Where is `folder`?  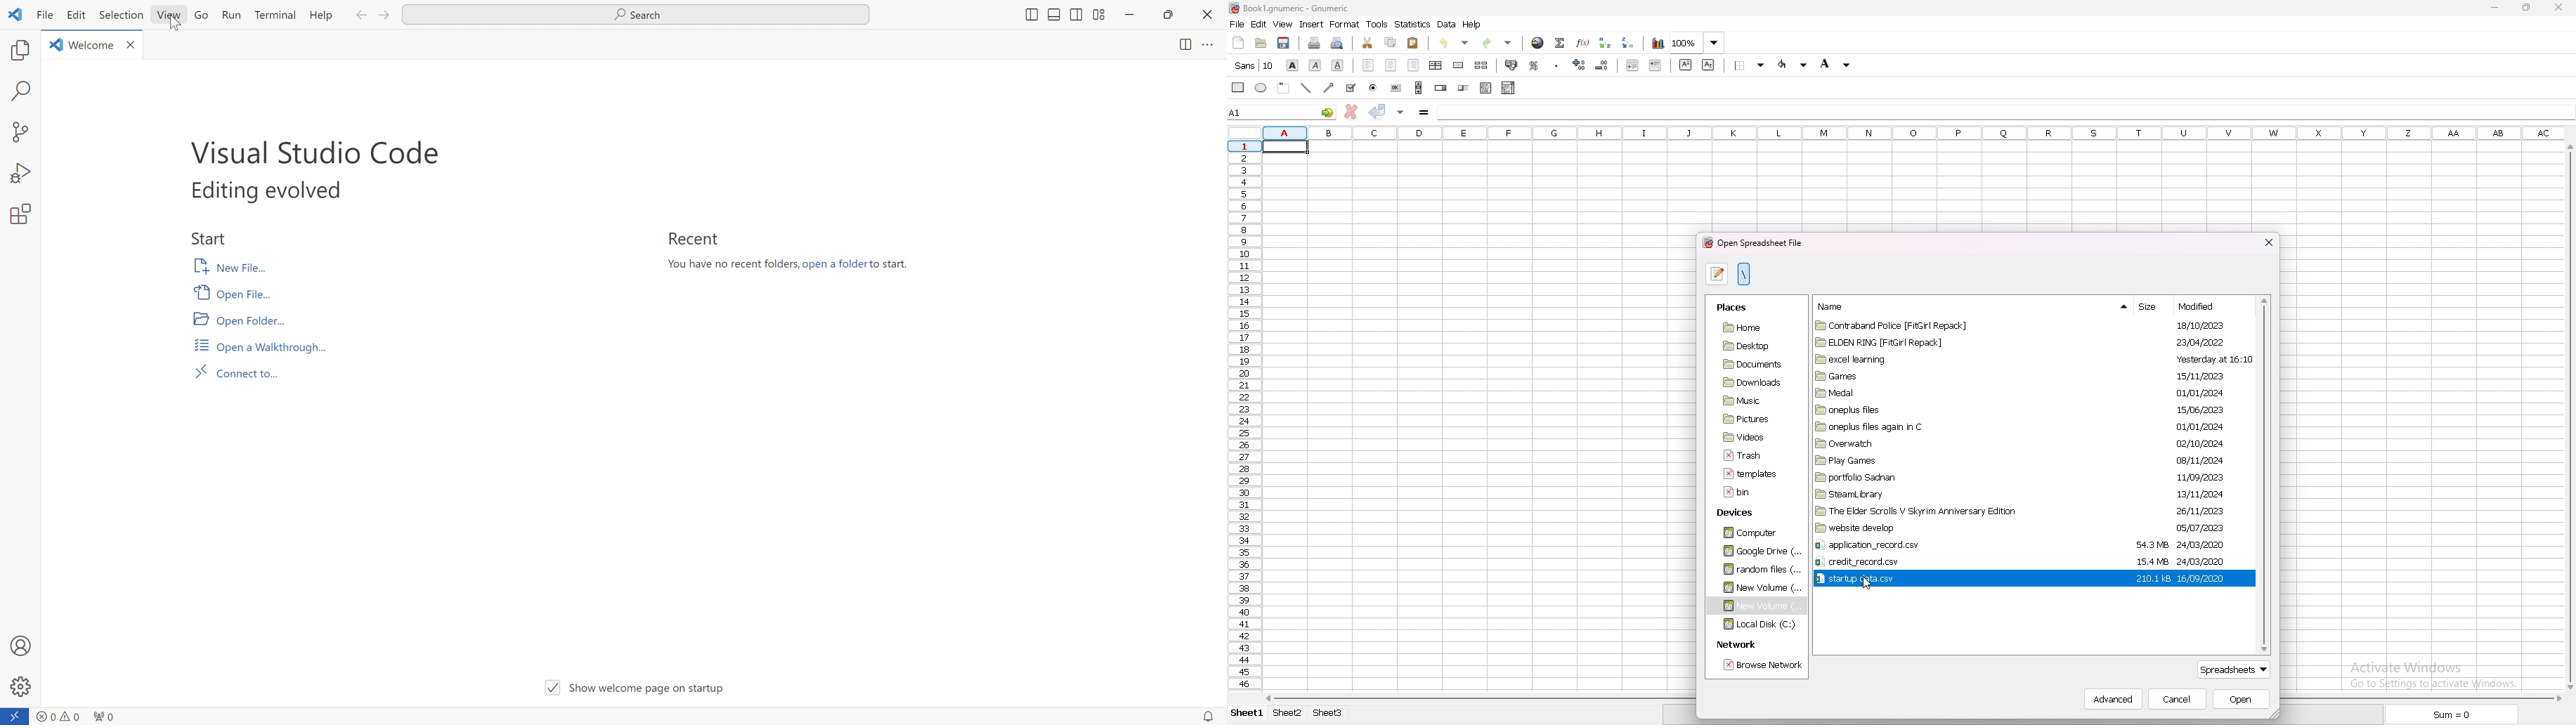
folder is located at coordinates (1750, 383).